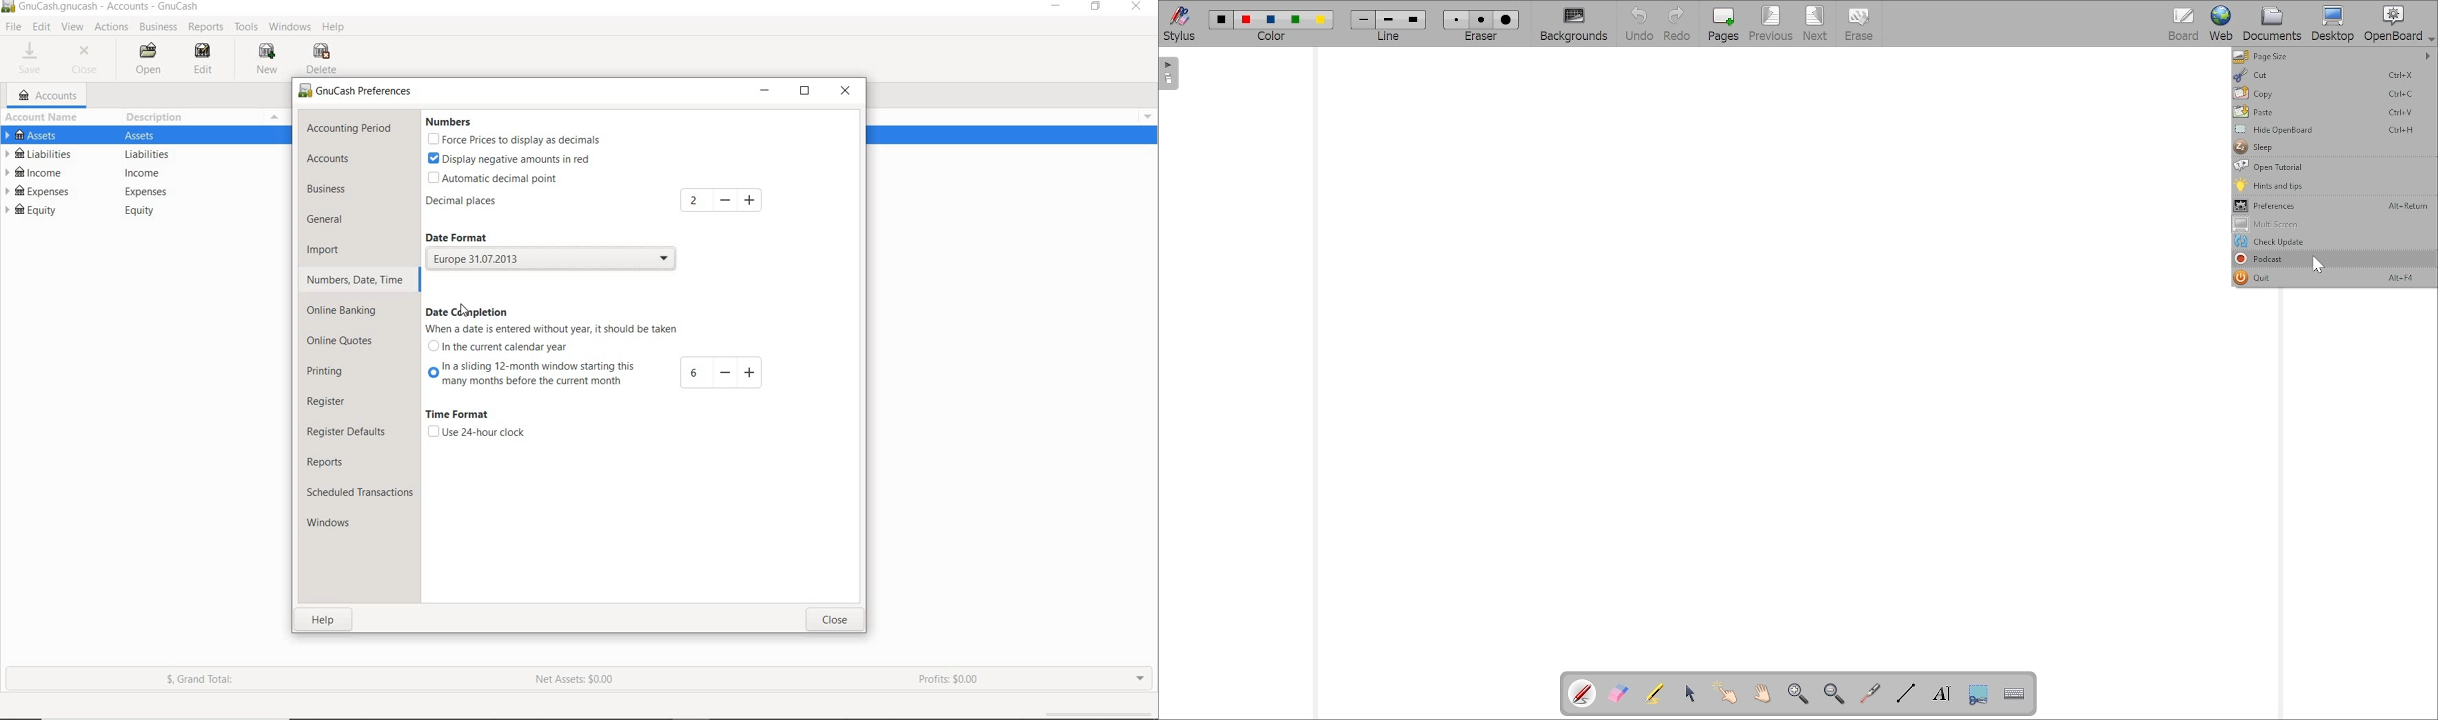 The height and width of the screenshot is (728, 2464). What do you see at coordinates (324, 59) in the screenshot?
I see `DELETE` at bounding box center [324, 59].